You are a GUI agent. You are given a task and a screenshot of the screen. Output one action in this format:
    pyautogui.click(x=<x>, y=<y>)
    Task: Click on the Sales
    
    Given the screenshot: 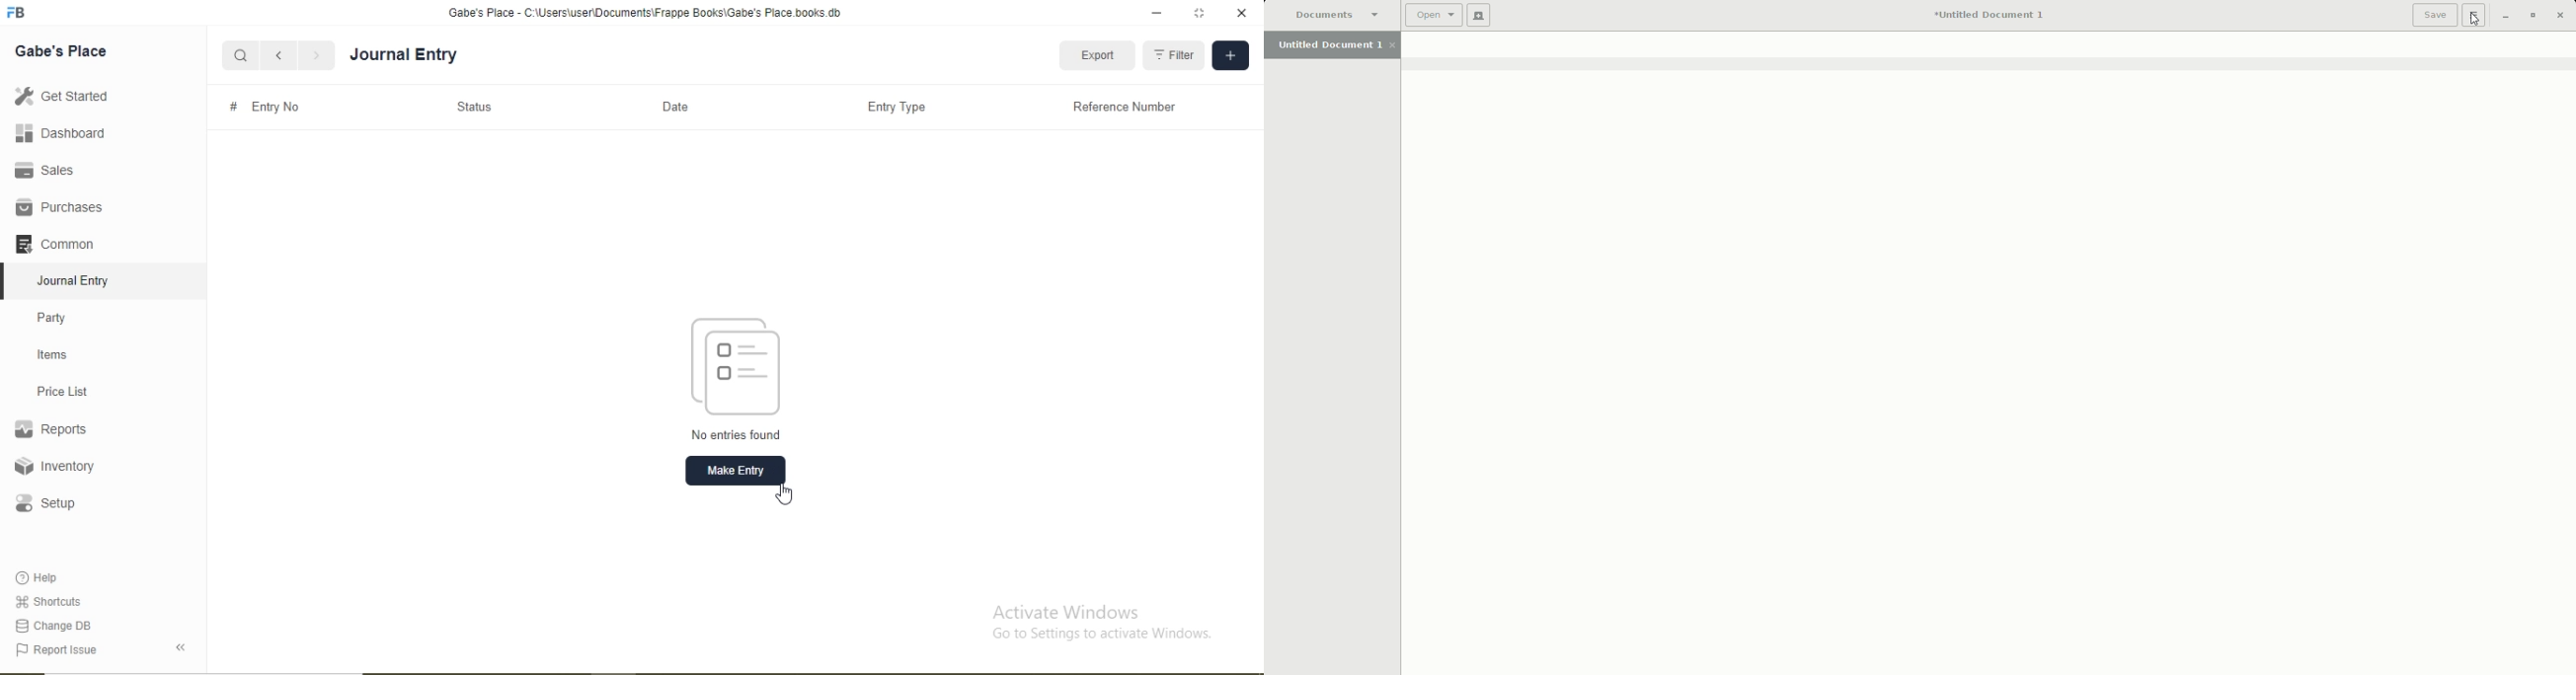 What is the action you would take?
    pyautogui.click(x=41, y=170)
    